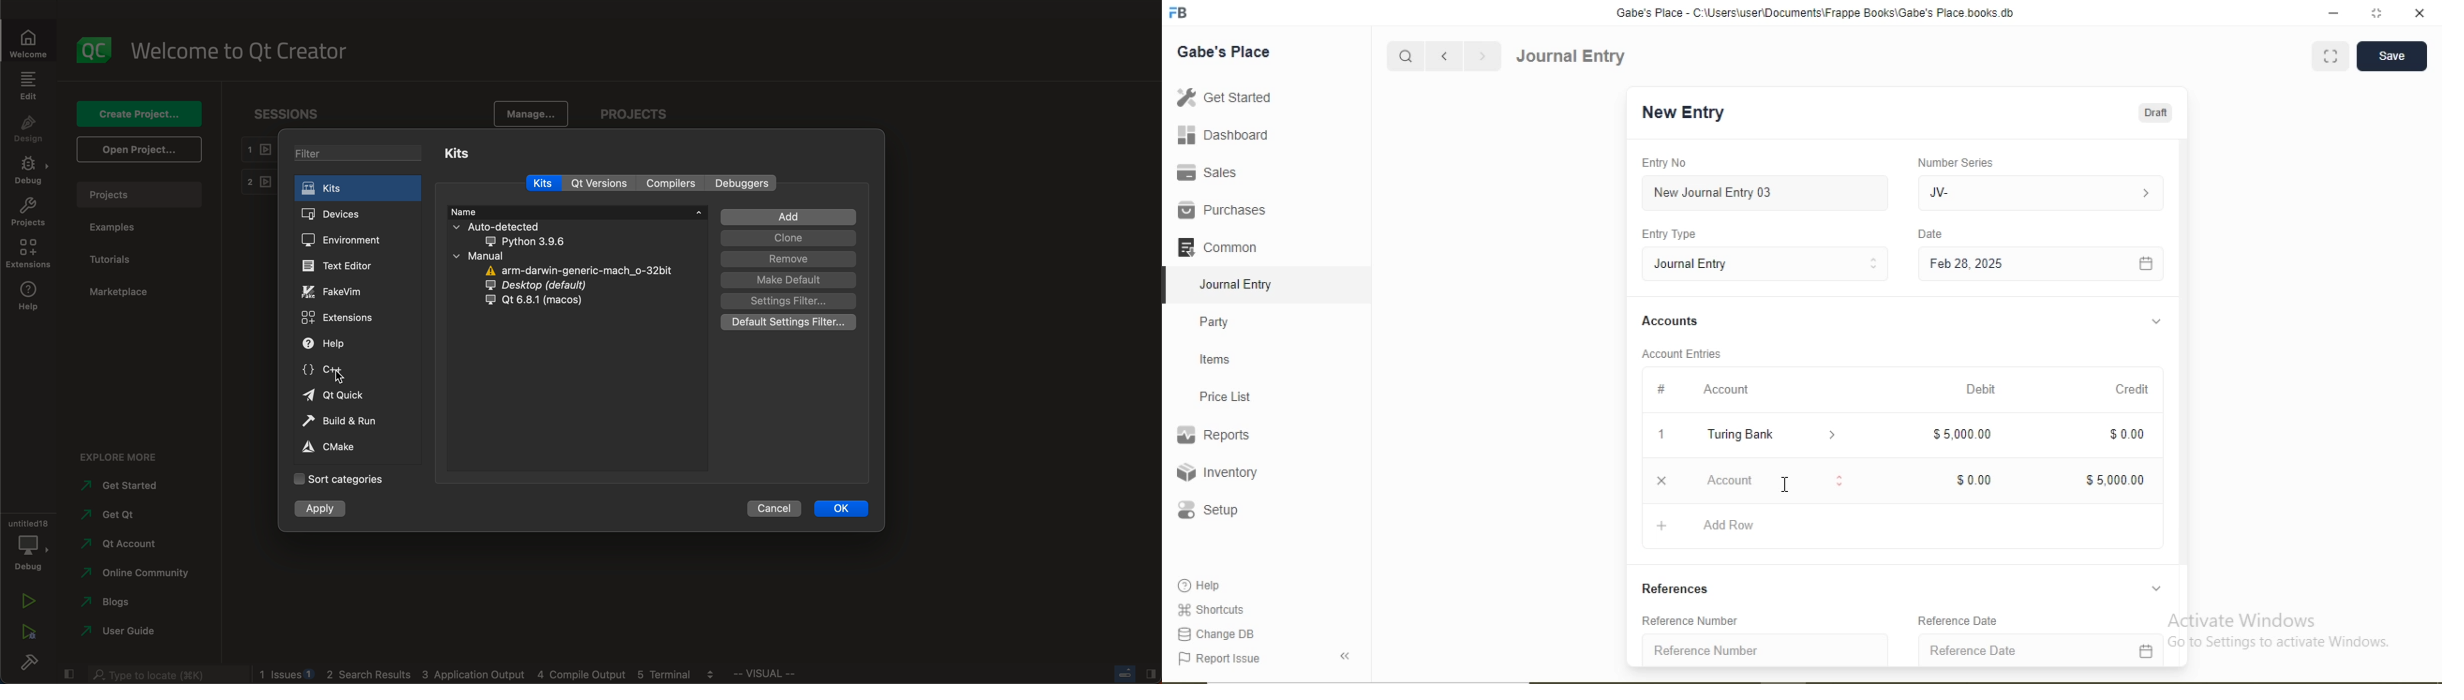  What do you see at coordinates (135, 575) in the screenshot?
I see `community` at bounding box center [135, 575].